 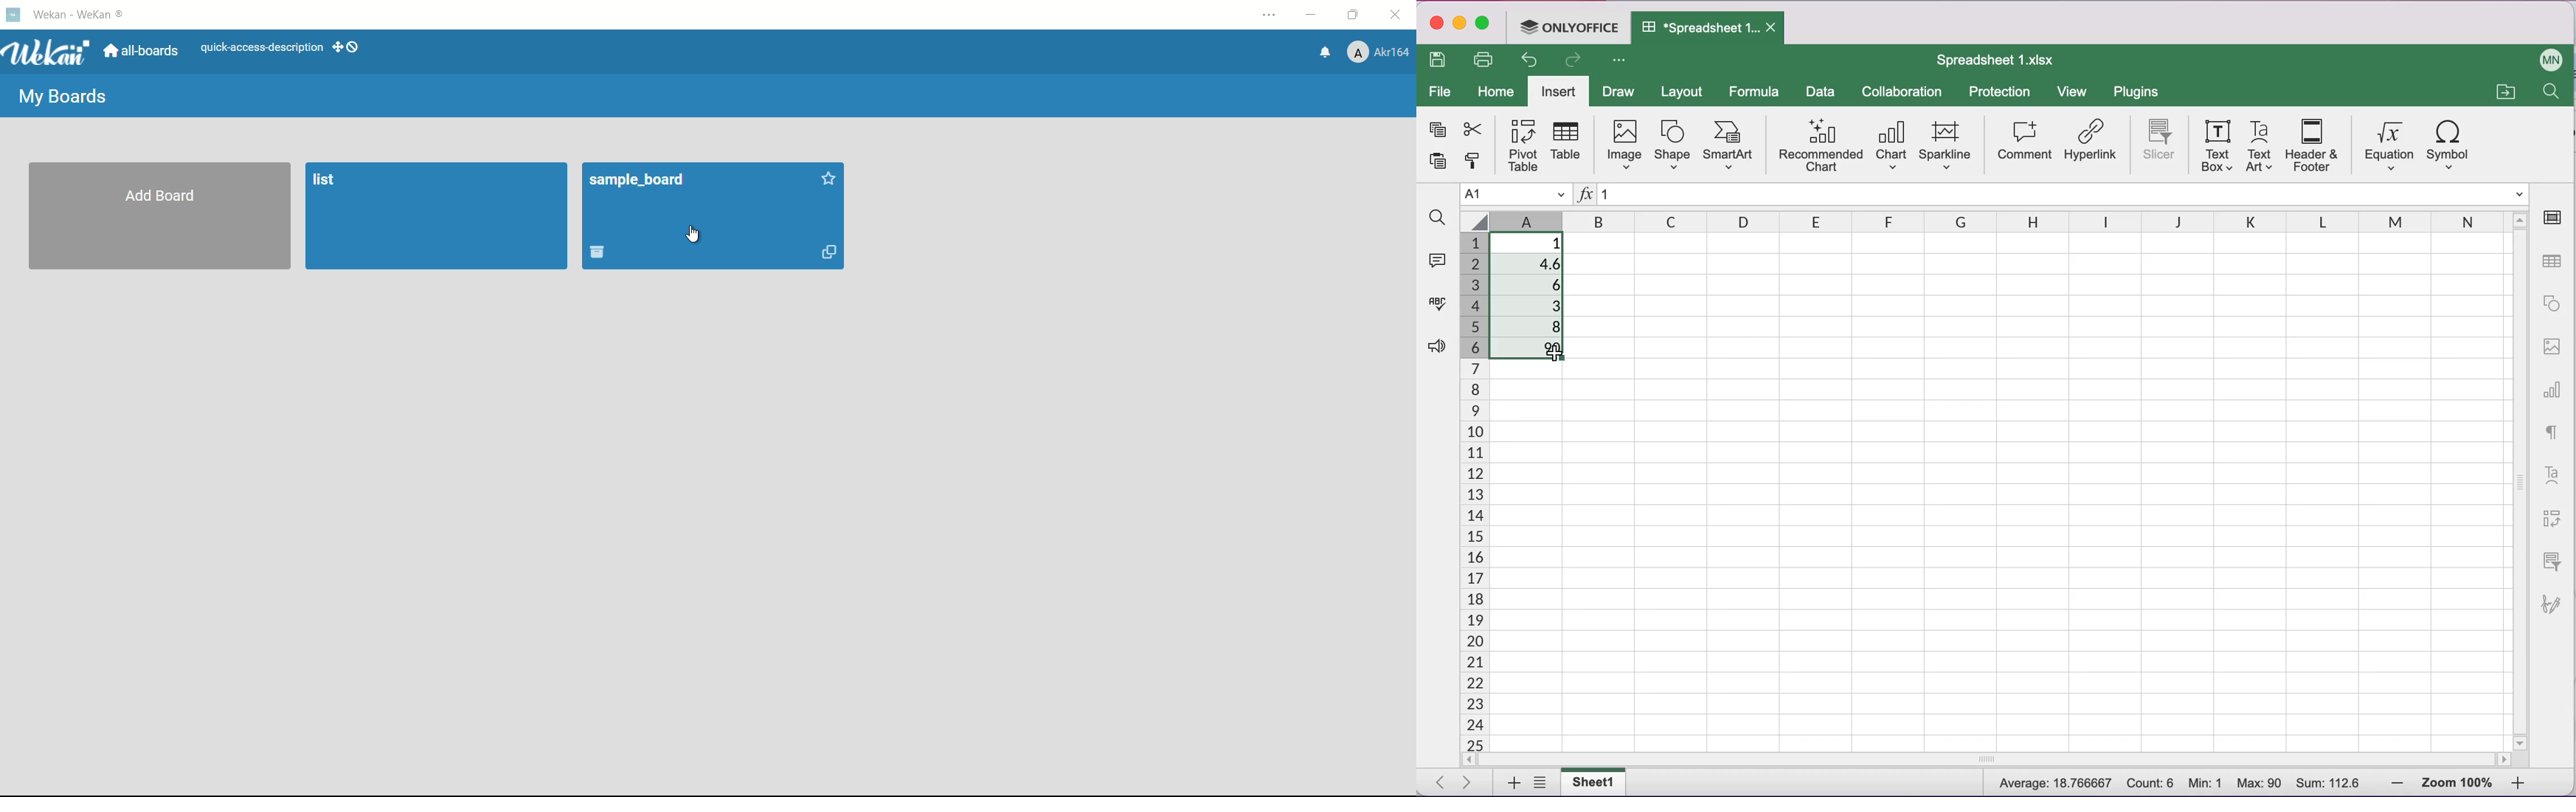 What do you see at coordinates (1535, 266) in the screenshot?
I see `4.6` at bounding box center [1535, 266].